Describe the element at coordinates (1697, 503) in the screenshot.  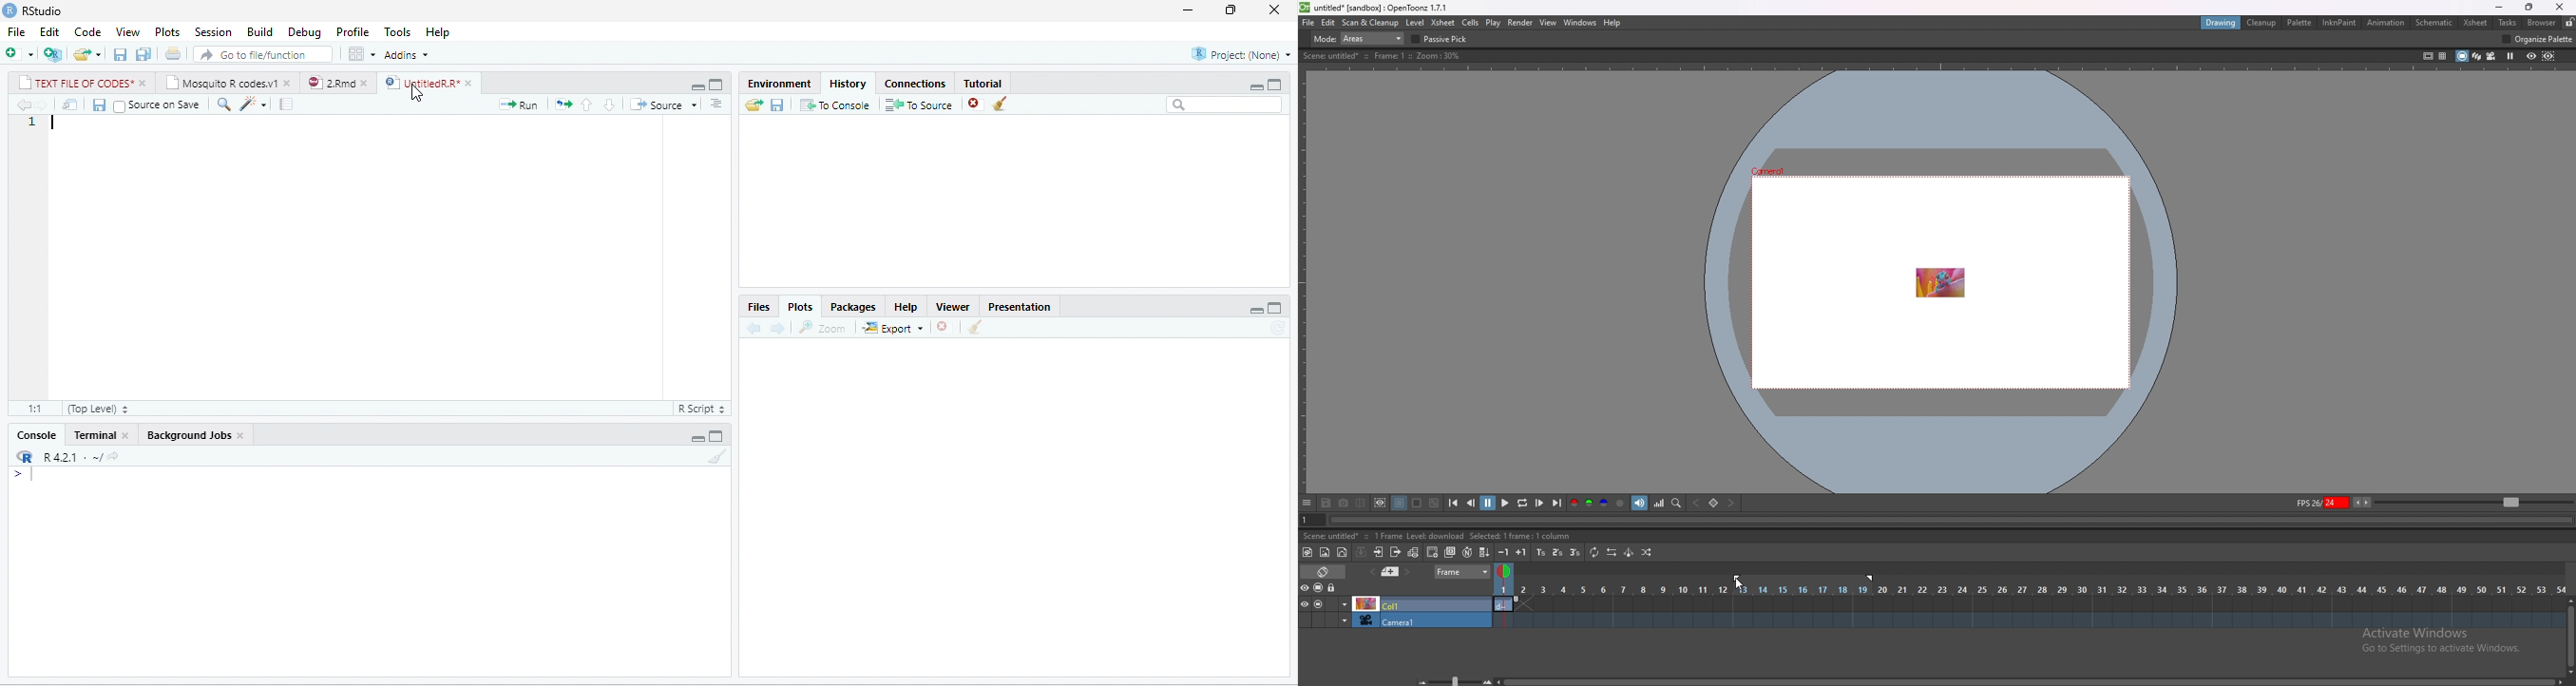
I see `previous key` at that location.